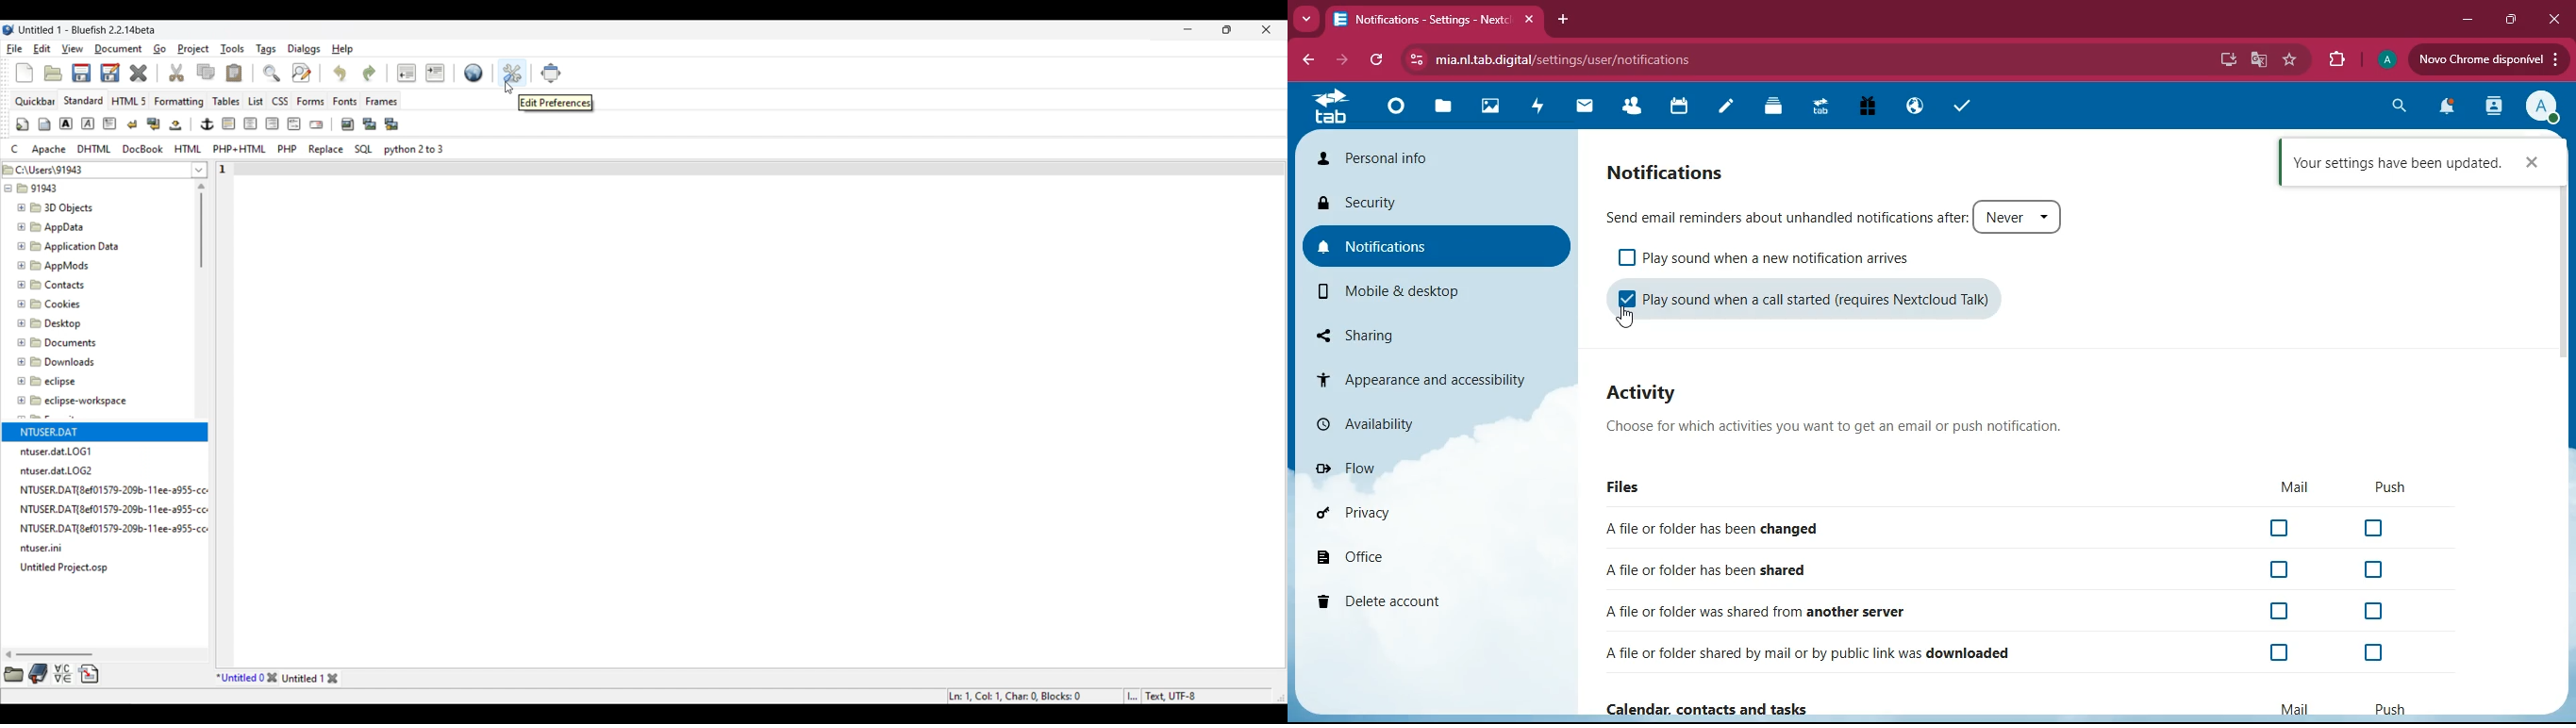  What do you see at coordinates (2488, 59) in the screenshot?
I see `update` at bounding box center [2488, 59].